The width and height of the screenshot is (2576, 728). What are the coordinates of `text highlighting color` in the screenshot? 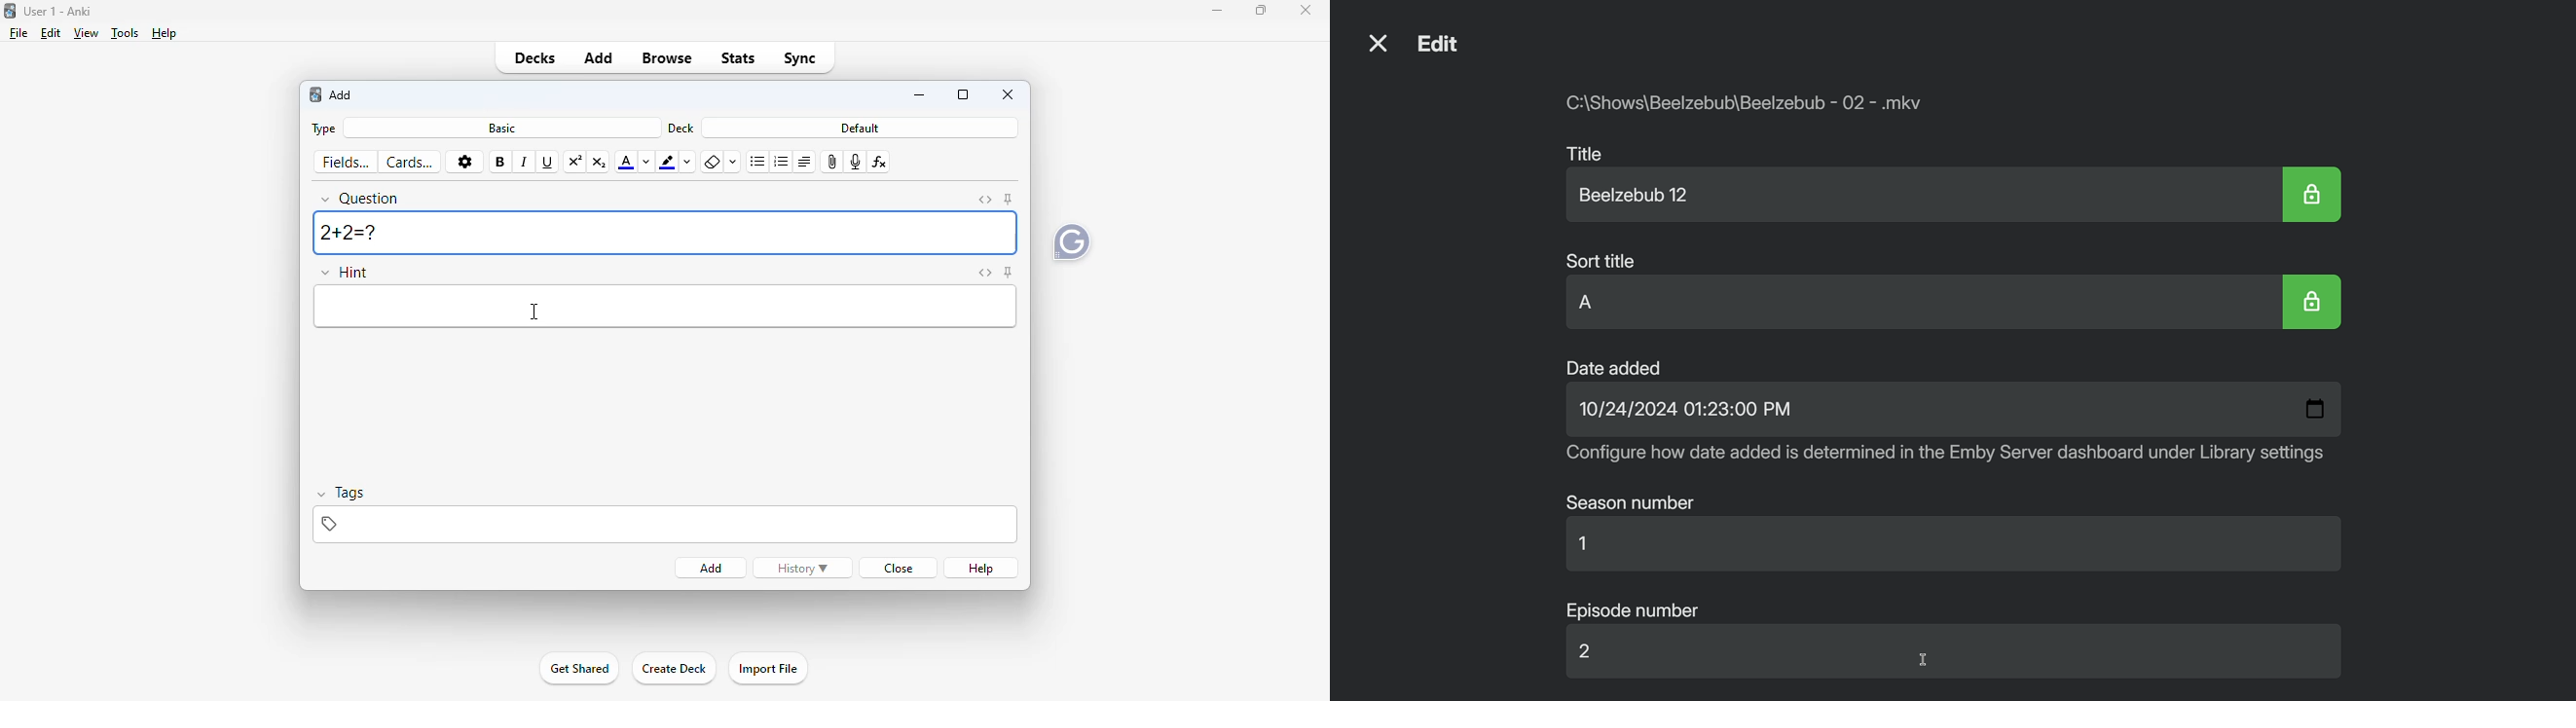 It's located at (668, 163).